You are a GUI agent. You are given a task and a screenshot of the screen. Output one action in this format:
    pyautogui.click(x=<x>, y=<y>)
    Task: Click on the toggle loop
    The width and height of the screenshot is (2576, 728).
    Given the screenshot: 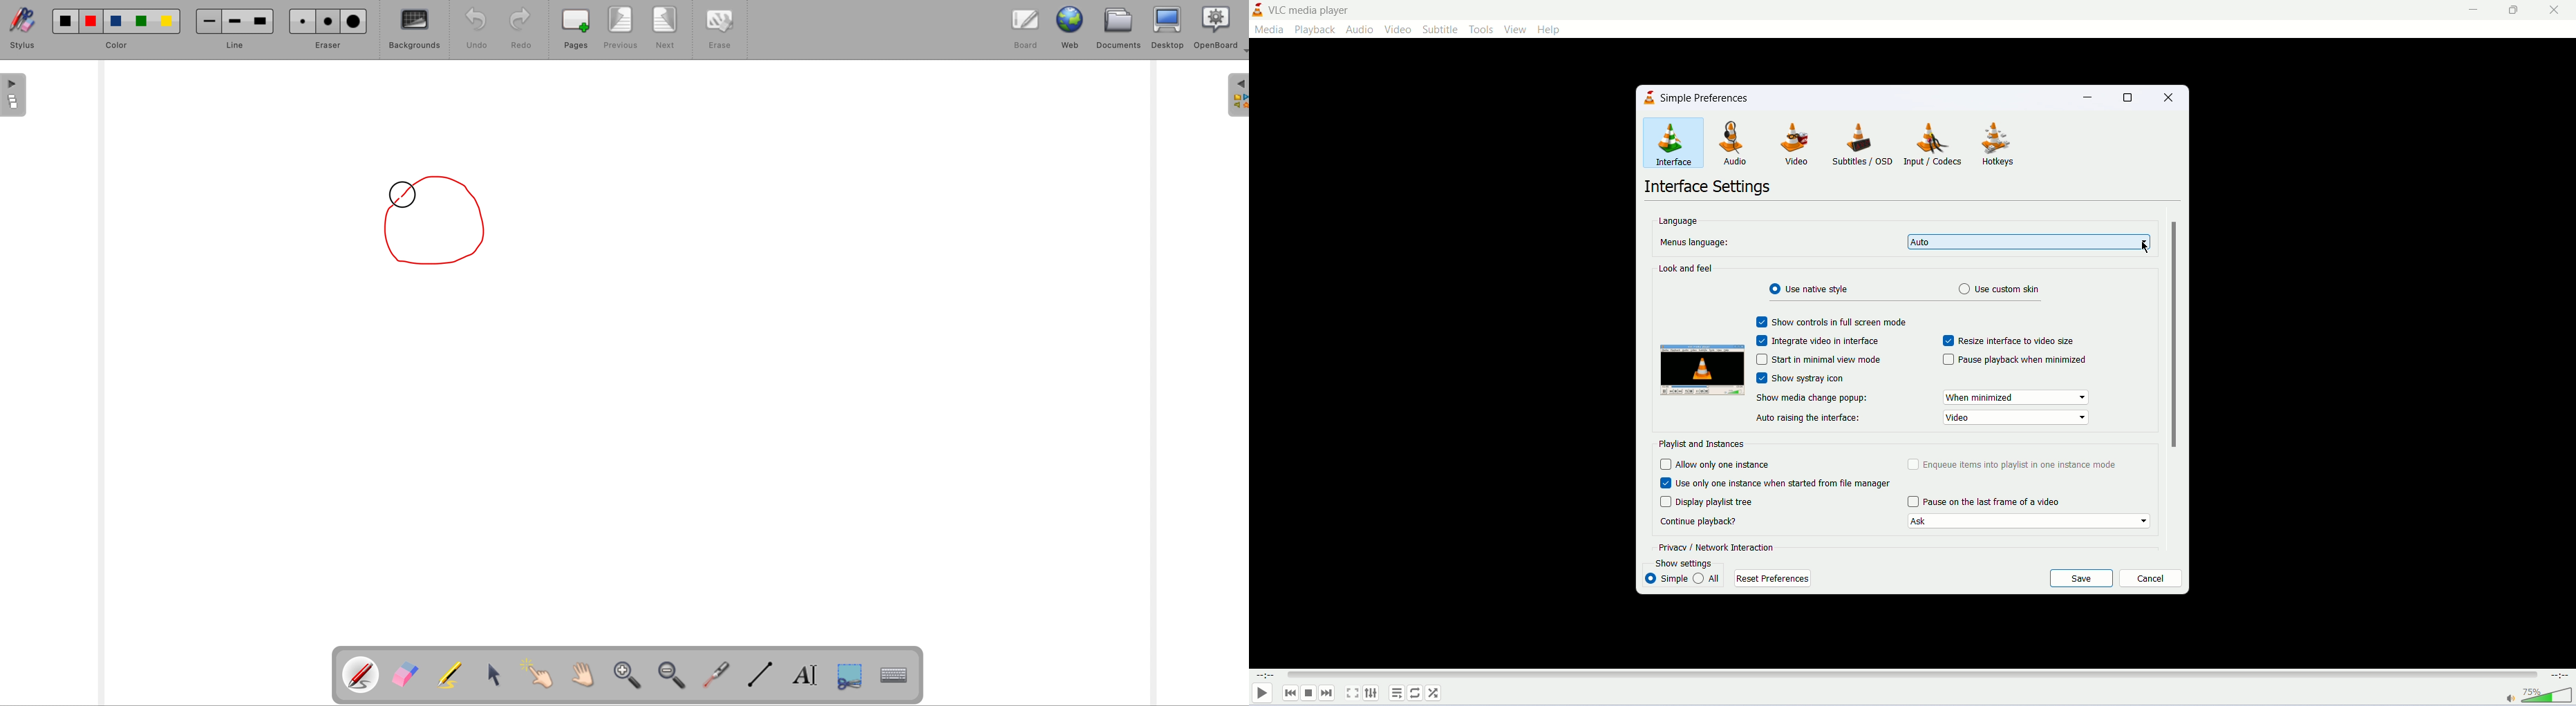 What is the action you would take?
    pyautogui.click(x=1415, y=694)
    